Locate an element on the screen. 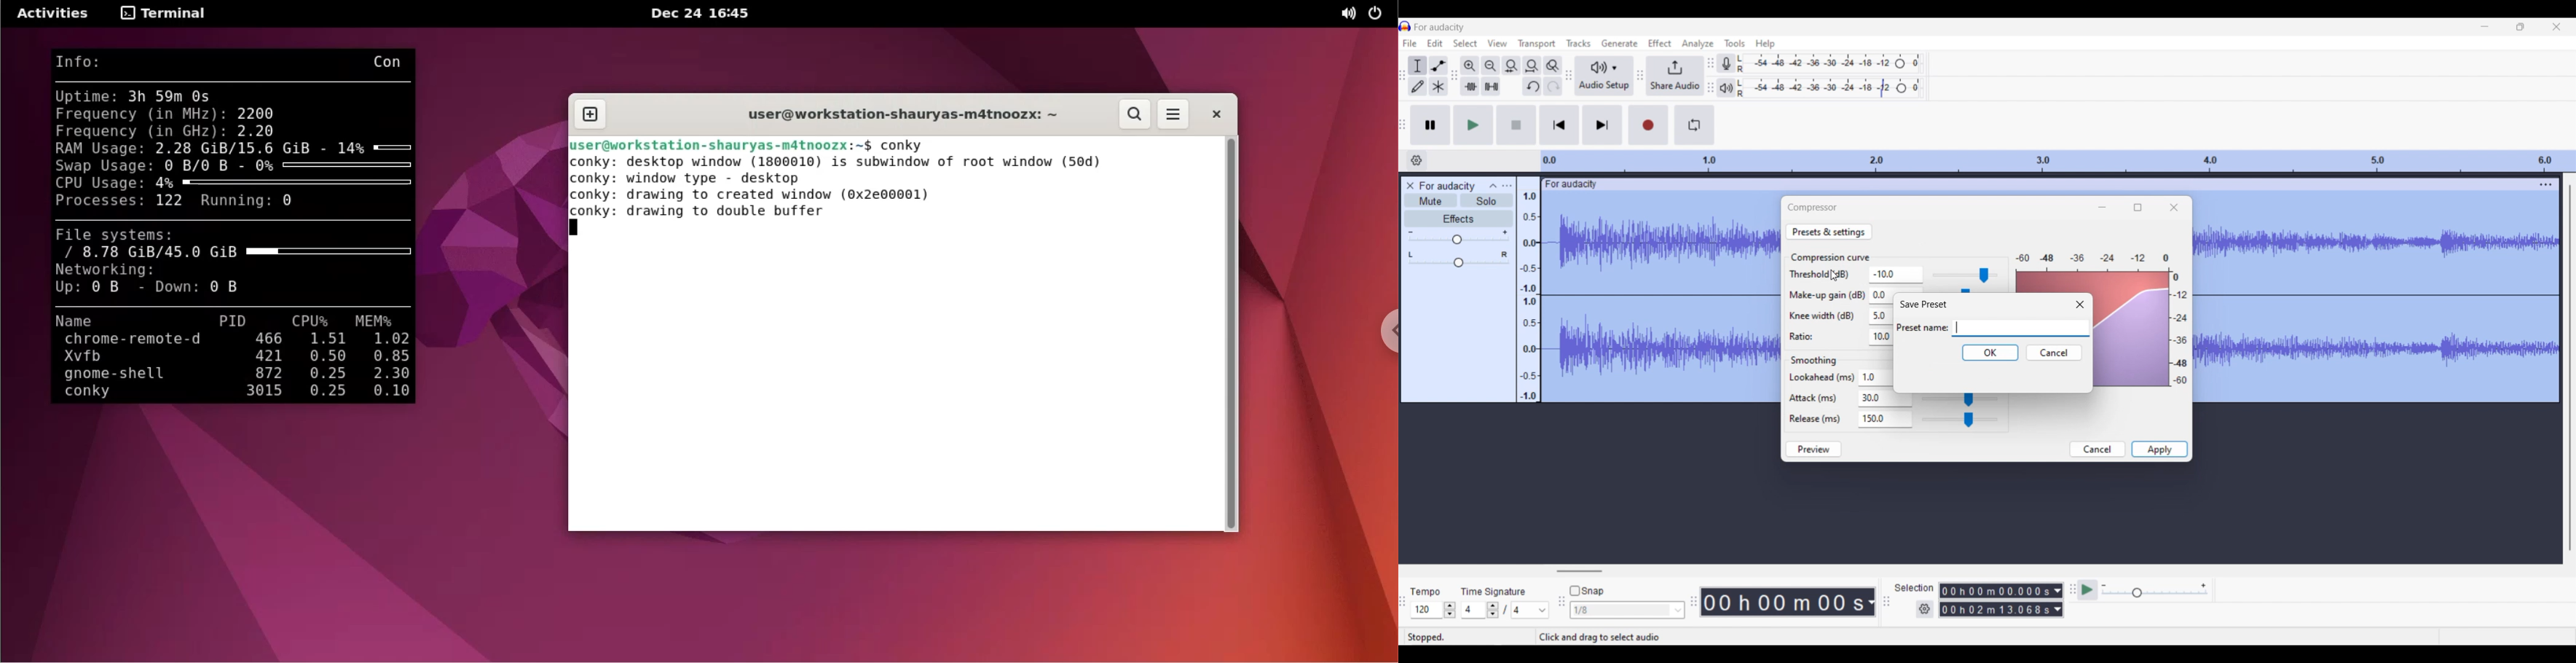 The width and height of the screenshot is (2576, 672). tempo is located at coordinates (1425, 592).